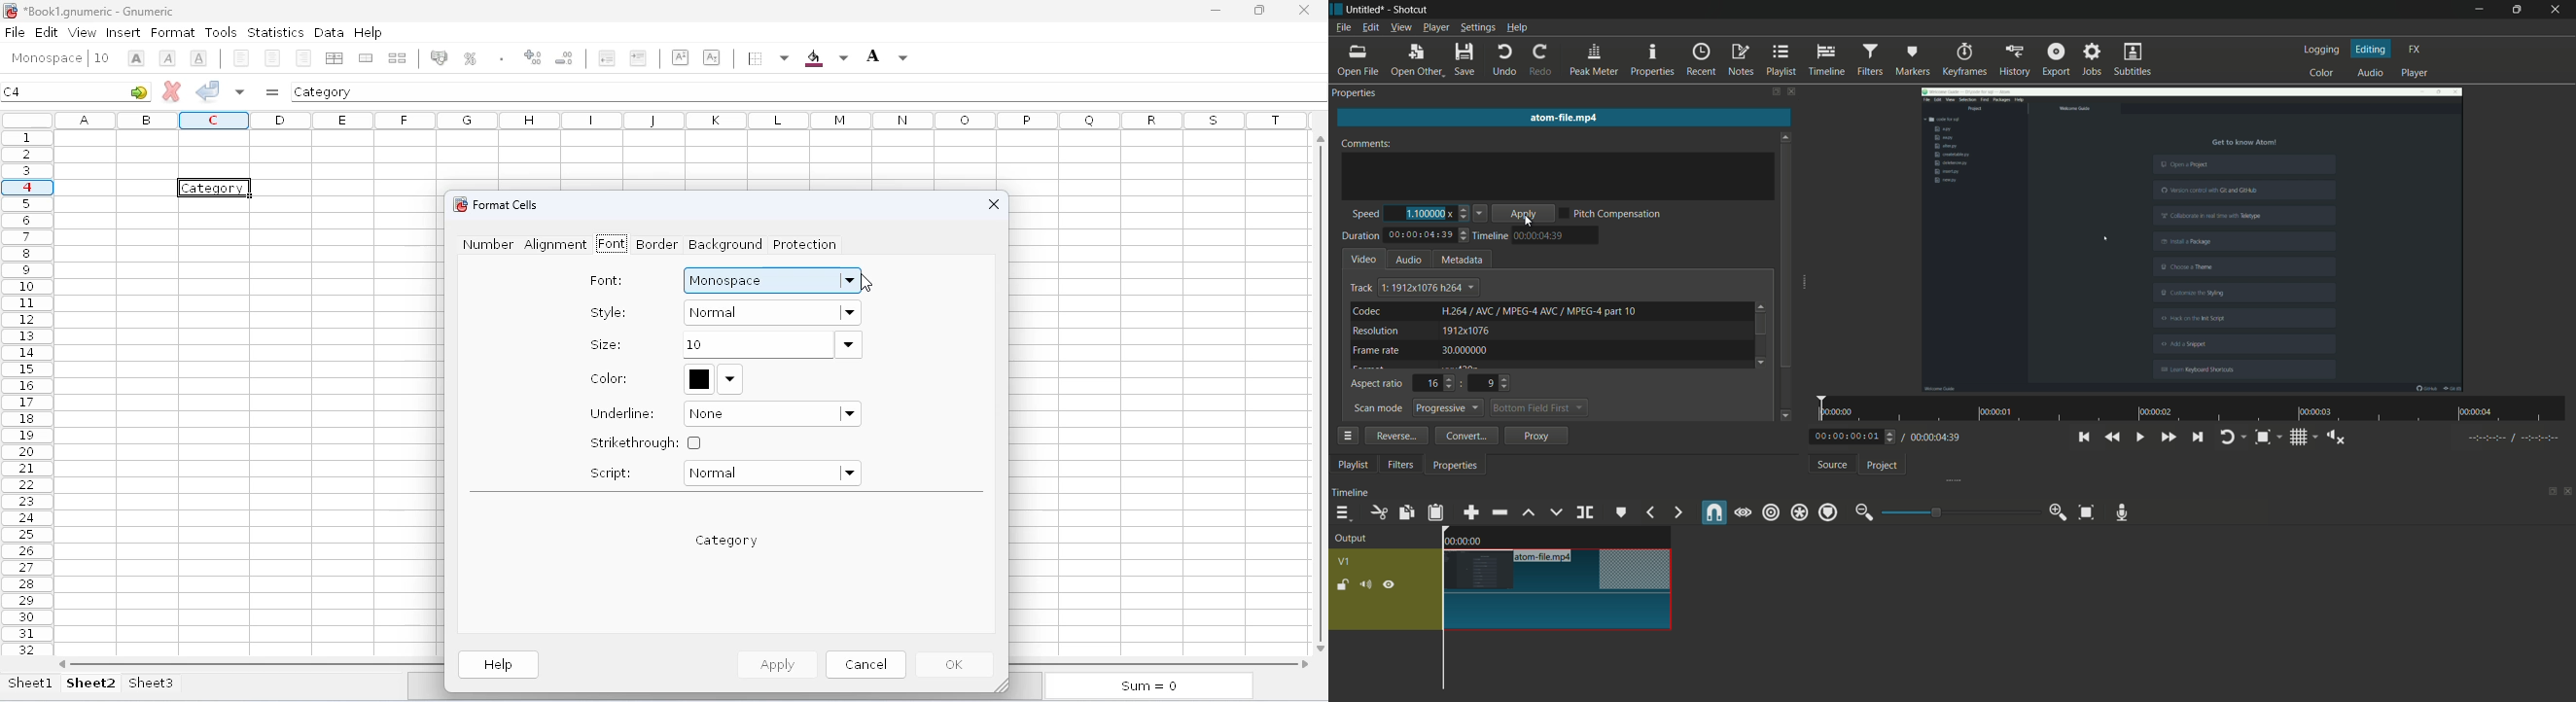  What do you see at coordinates (275, 33) in the screenshot?
I see `statistics` at bounding box center [275, 33].